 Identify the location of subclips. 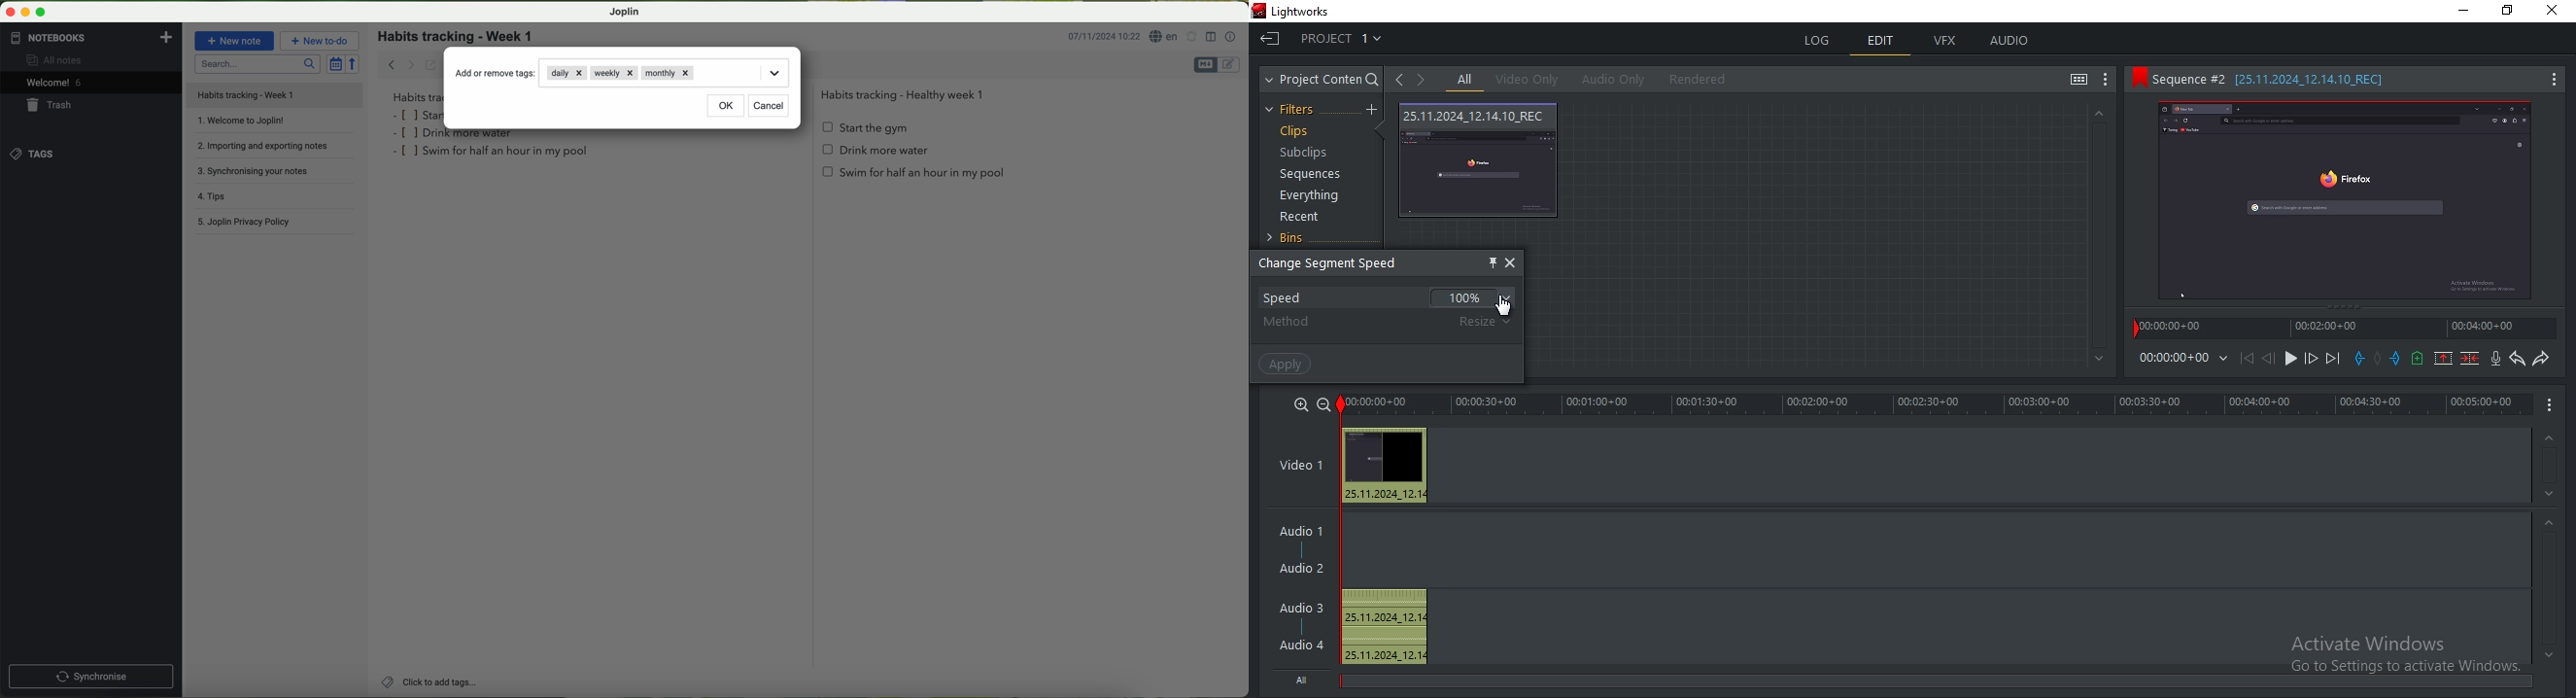
(1302, 154).